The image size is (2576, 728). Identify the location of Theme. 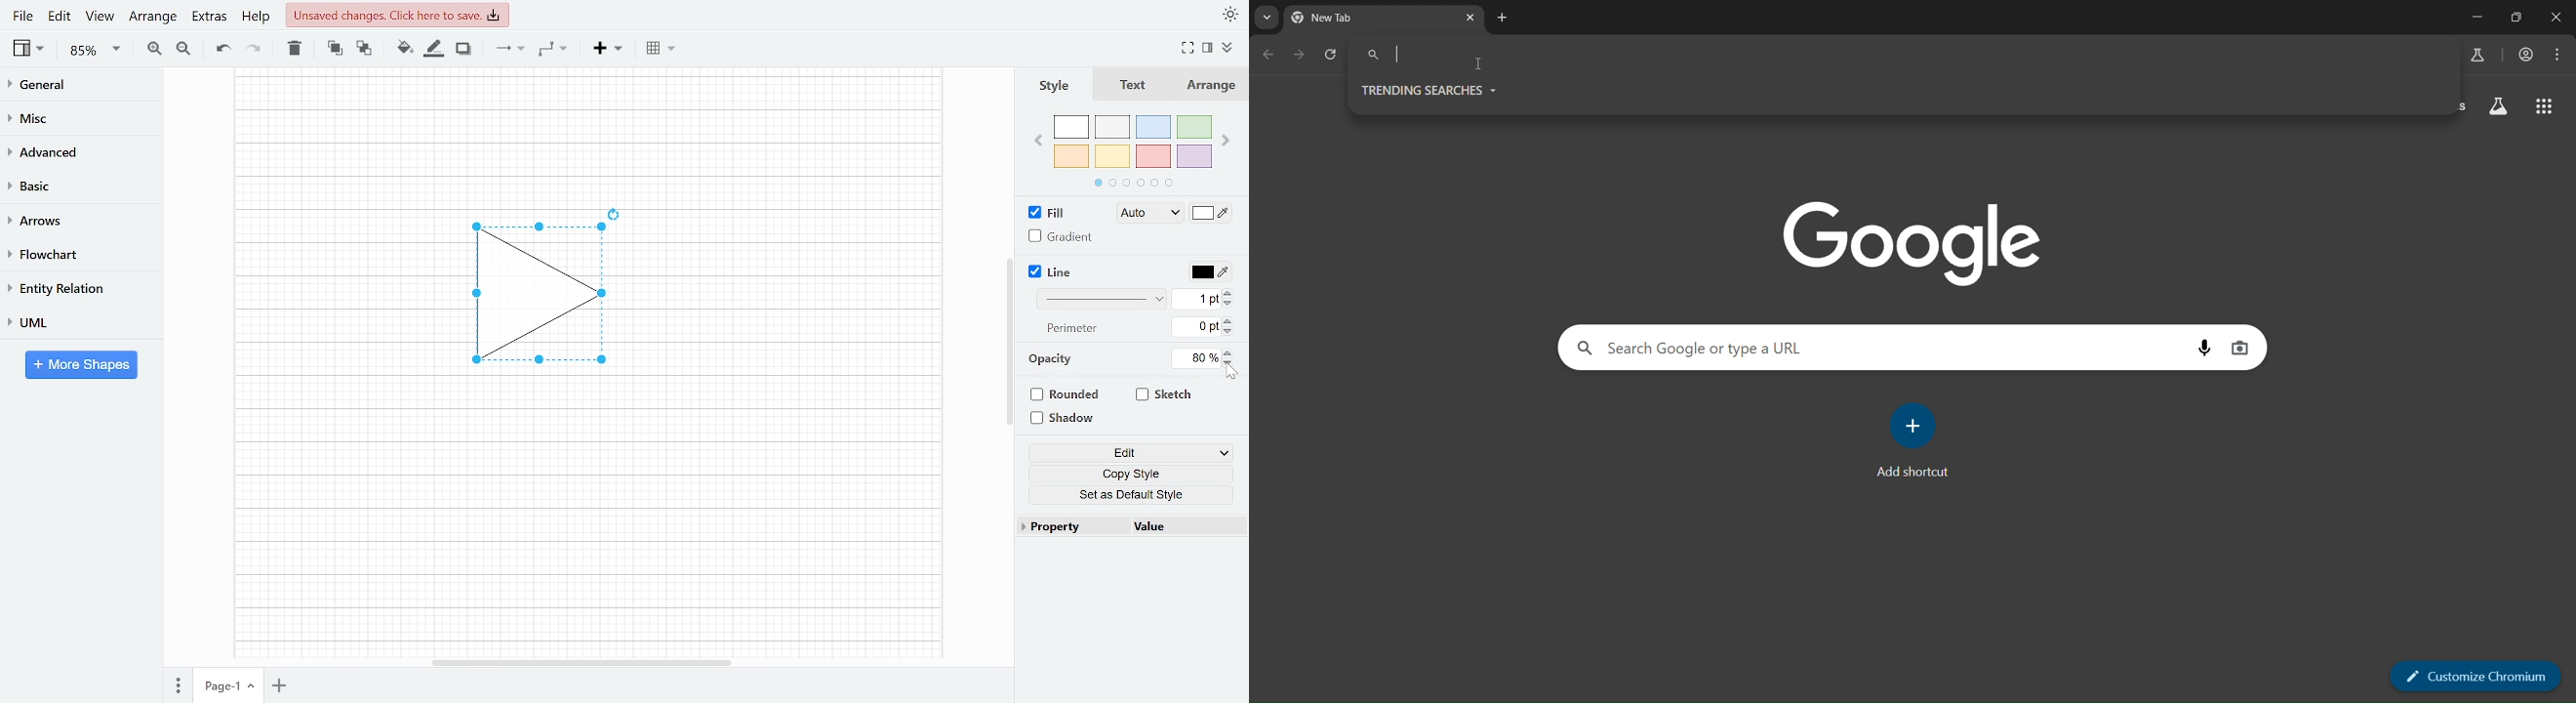
(1231, 14).